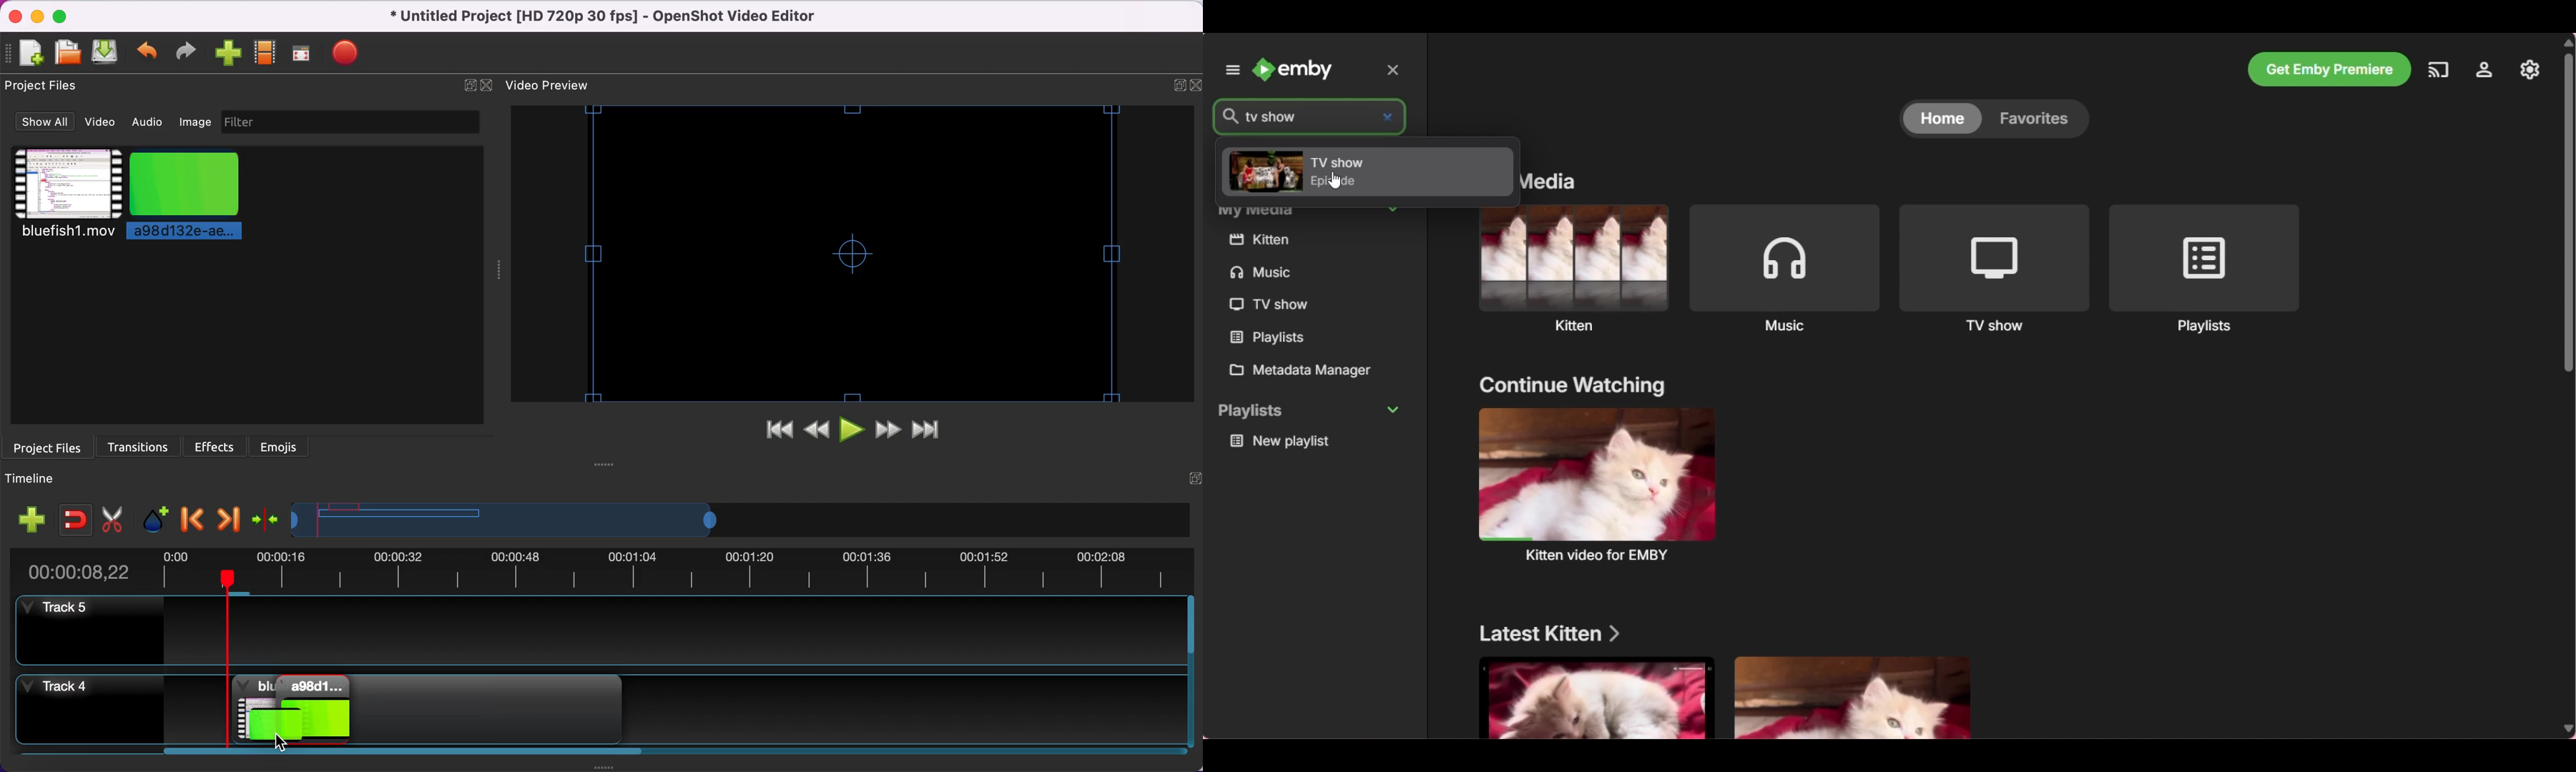 Image resolution: width=2576 pixels, height=784 pixels. What do you see at coordinates (74, 517) in the screenshot?
I see `enable snapping` at bounding box center [74, 517].